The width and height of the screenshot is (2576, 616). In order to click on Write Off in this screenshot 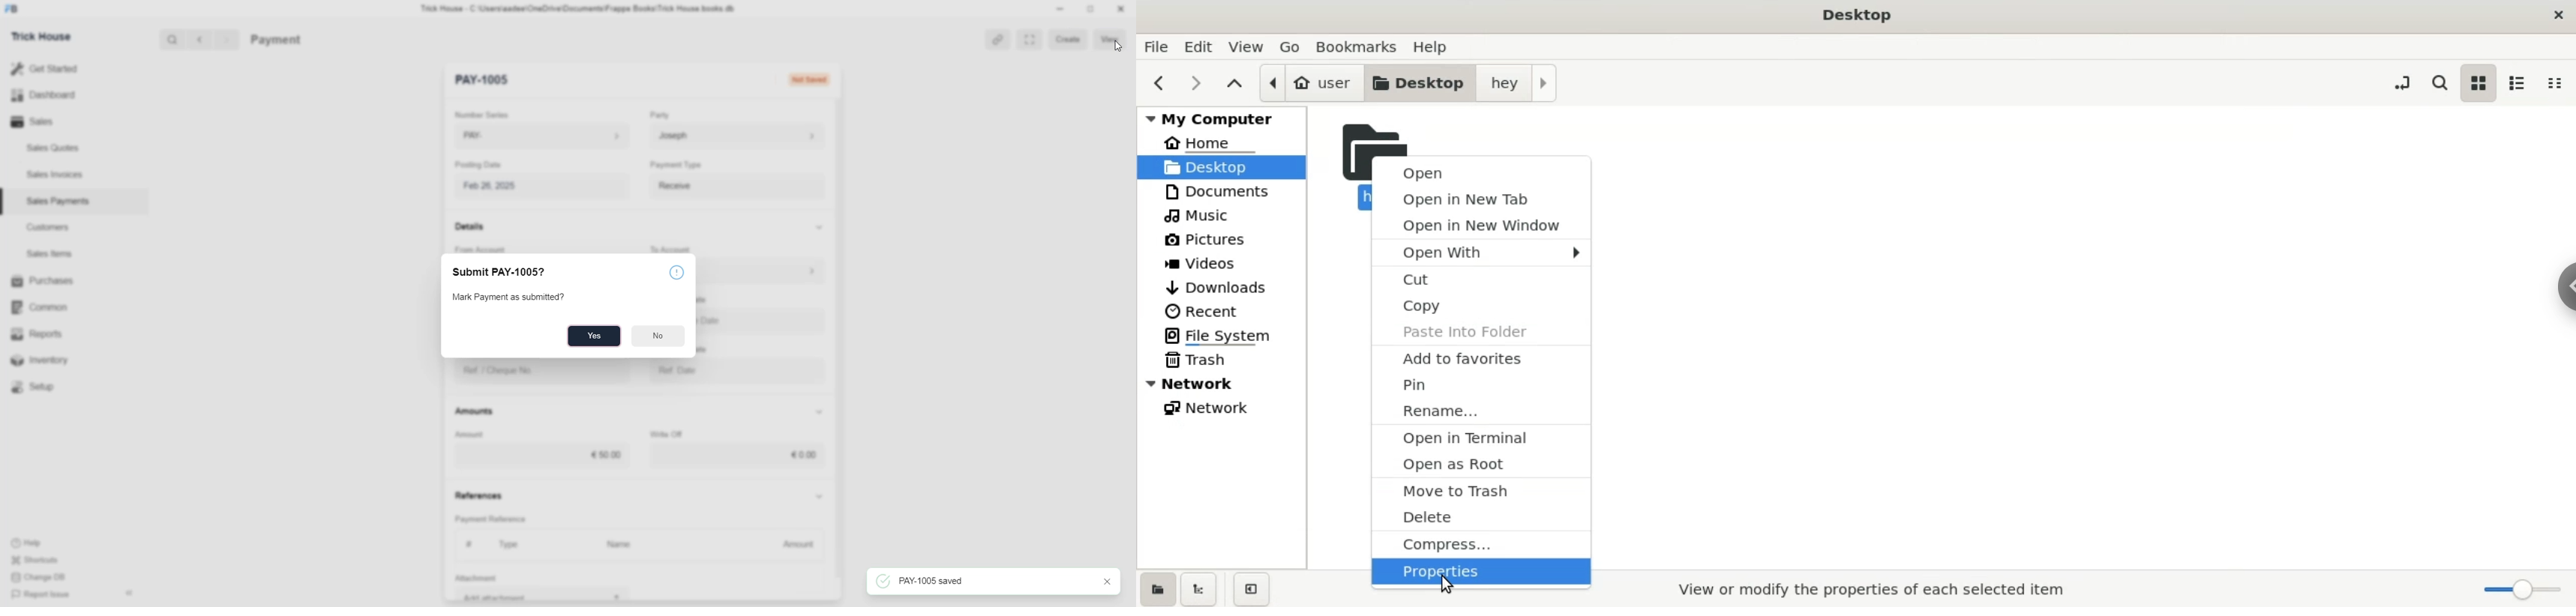, I will do `click(665, 434)`.